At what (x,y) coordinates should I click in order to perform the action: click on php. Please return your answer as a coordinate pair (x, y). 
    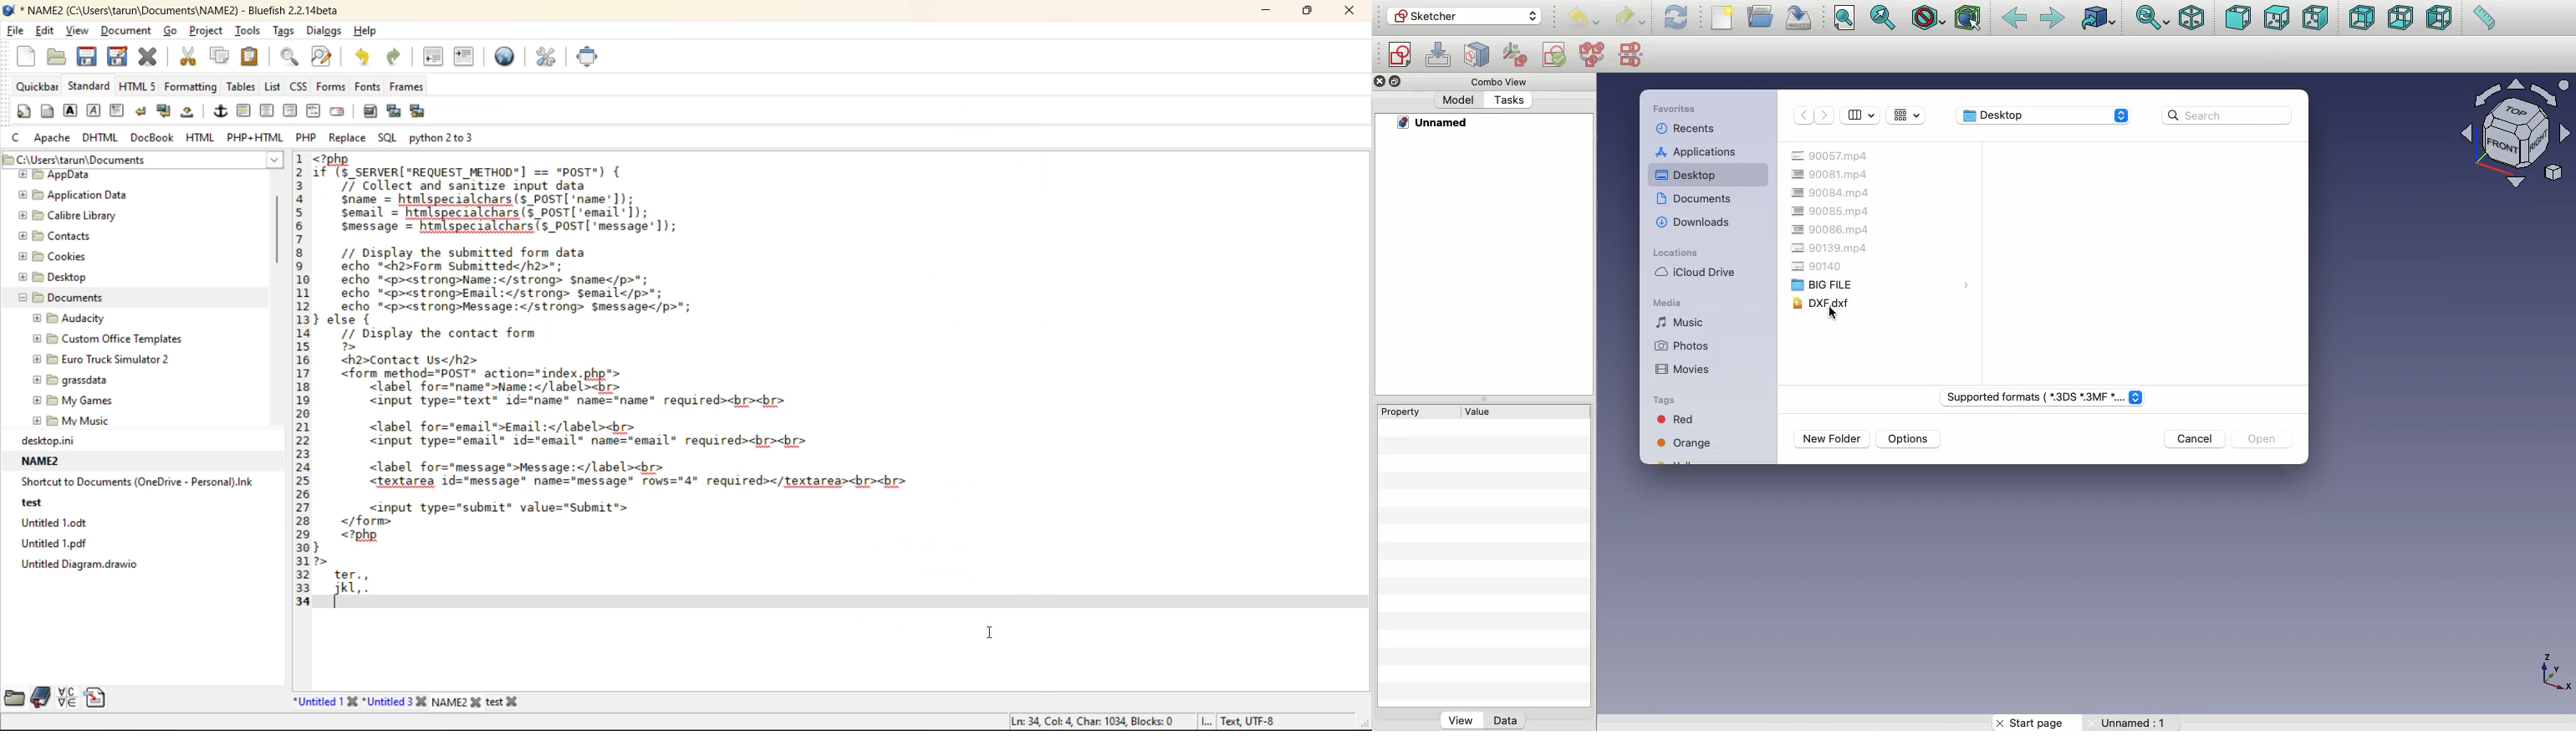
    Looking at the image, I should click on (309, 137).